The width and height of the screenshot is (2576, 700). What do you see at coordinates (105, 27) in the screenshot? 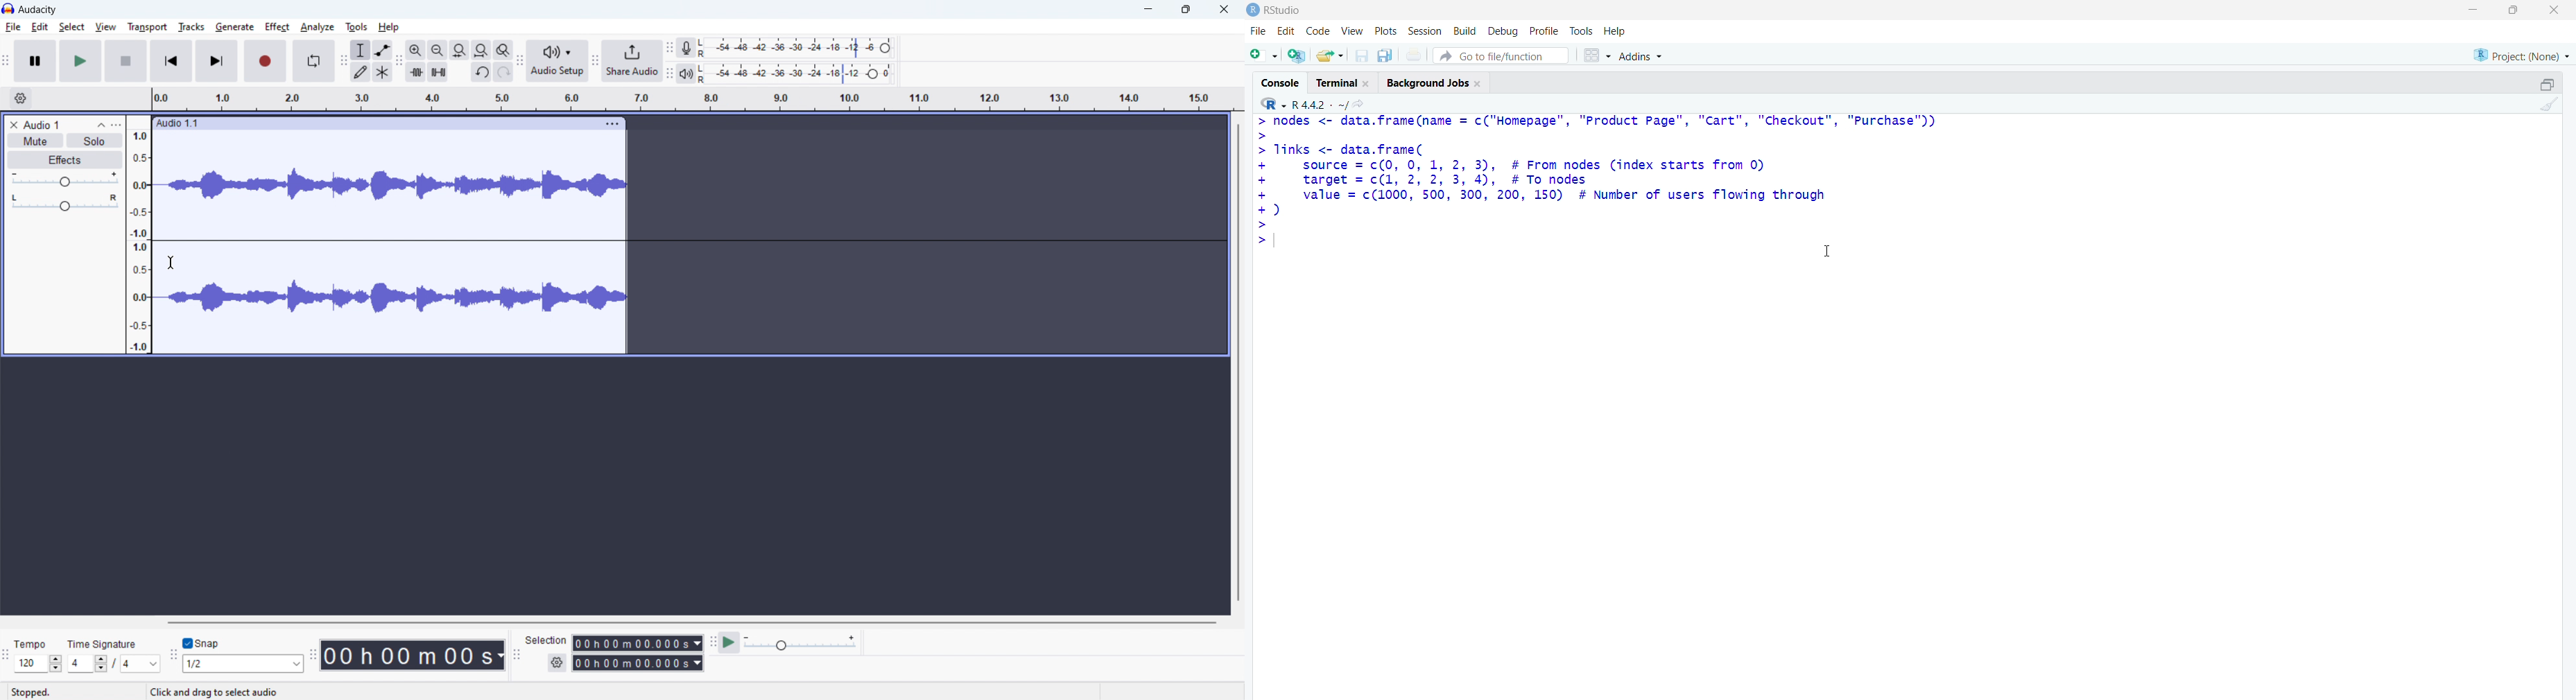
I see `view` at bounding box center [105, 27].